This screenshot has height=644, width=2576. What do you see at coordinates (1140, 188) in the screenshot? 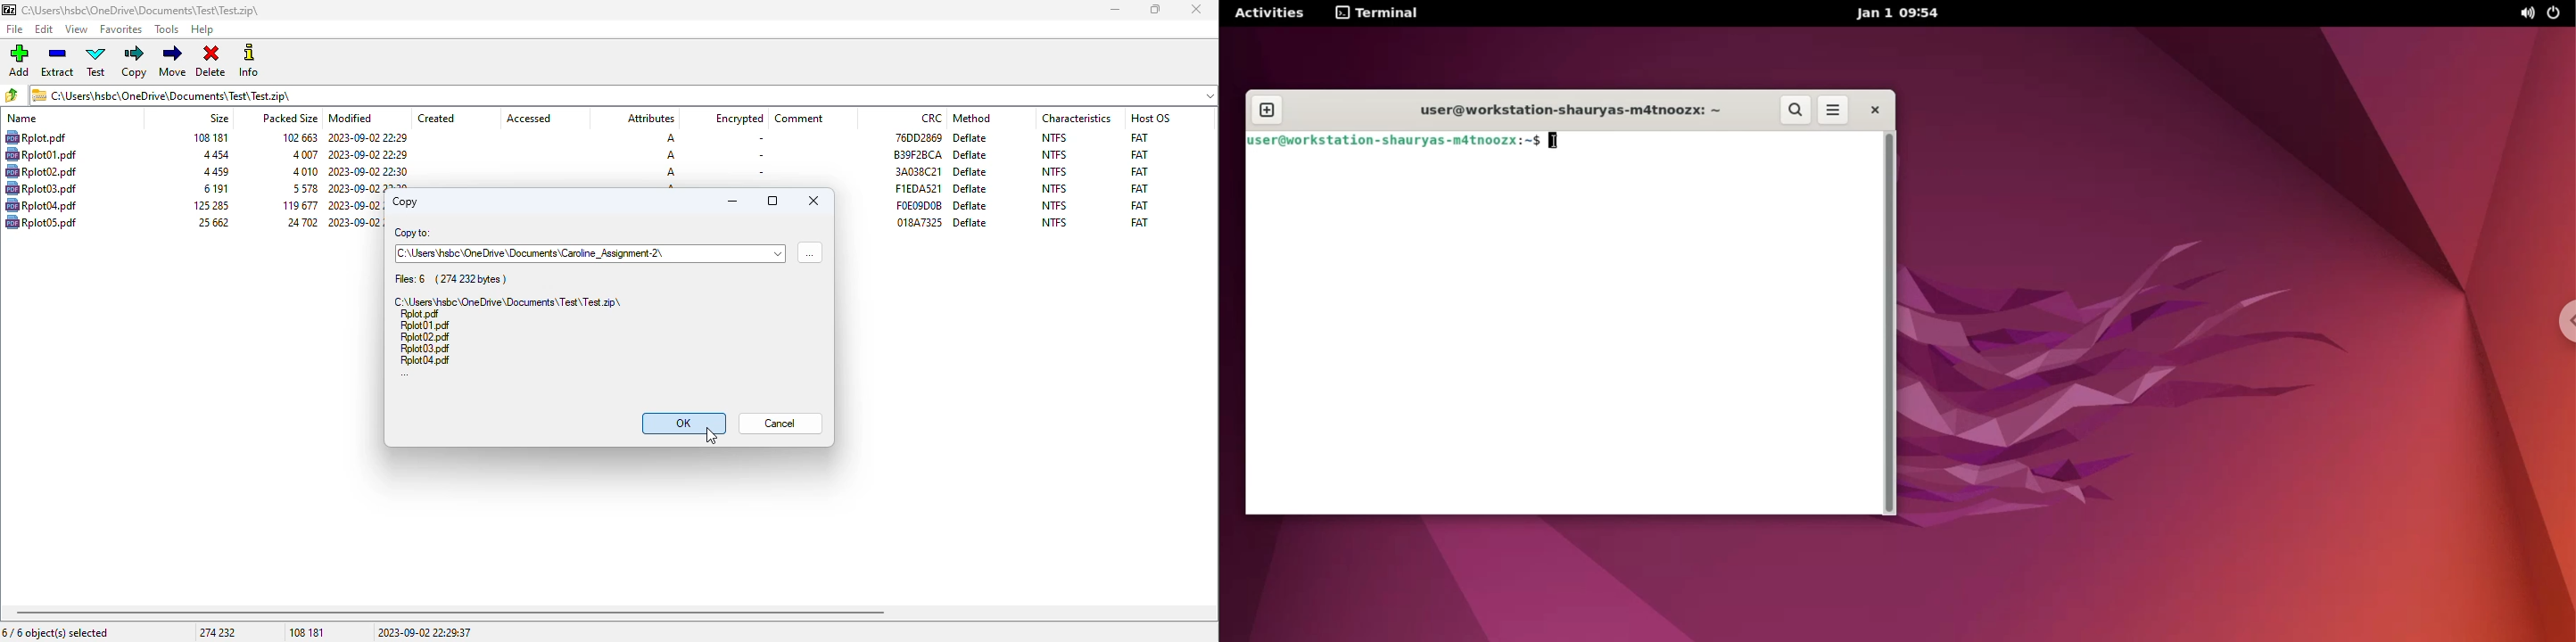
I see `FAT` at bounding box center [1140, 188].